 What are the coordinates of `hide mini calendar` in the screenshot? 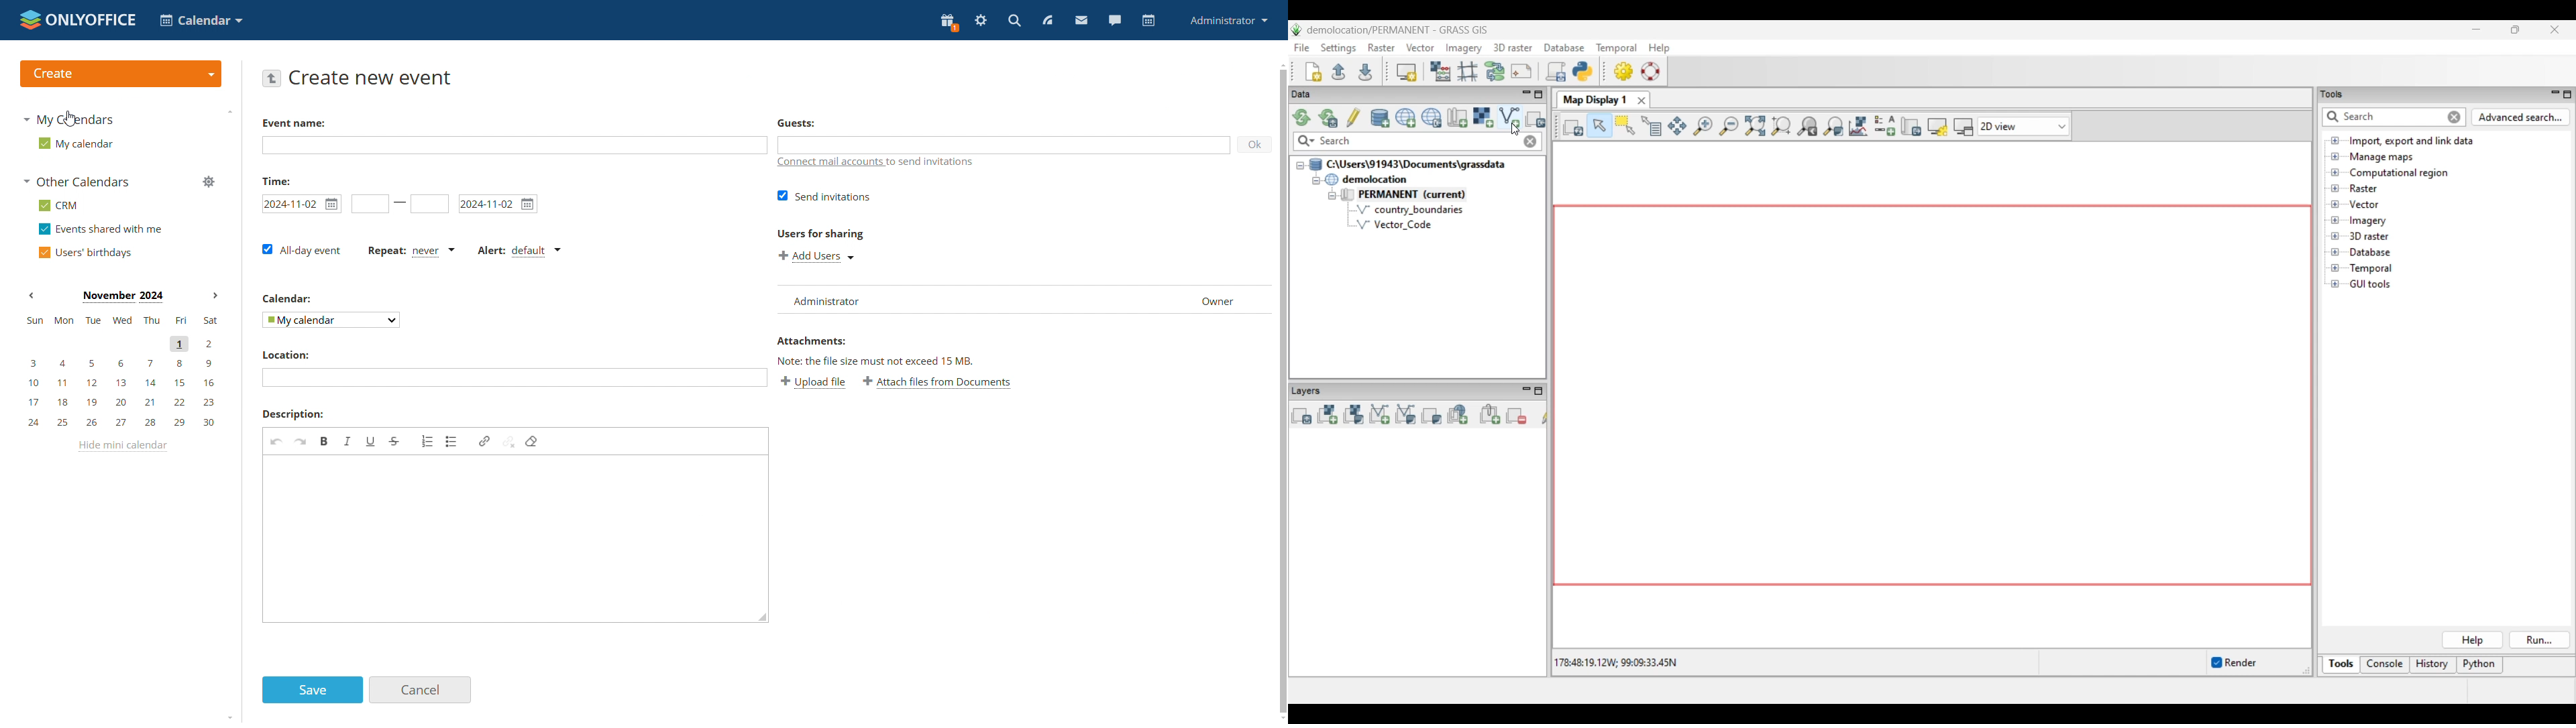 It's located at (123, 446).